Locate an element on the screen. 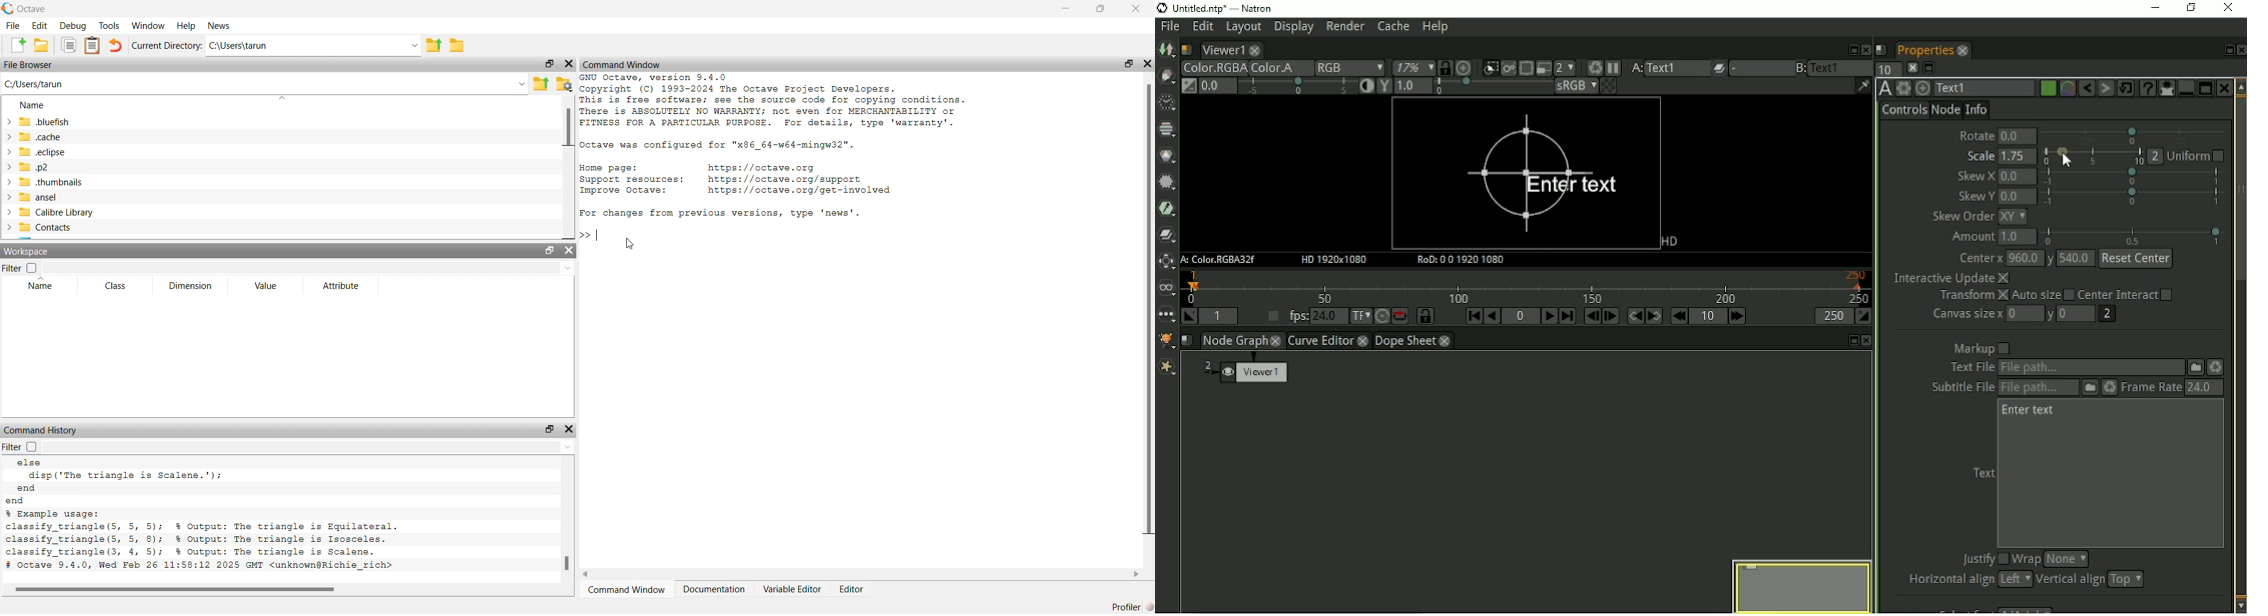 The height and width of the screenshot is (616, 2268). tools is located at coordinates (110, 24).